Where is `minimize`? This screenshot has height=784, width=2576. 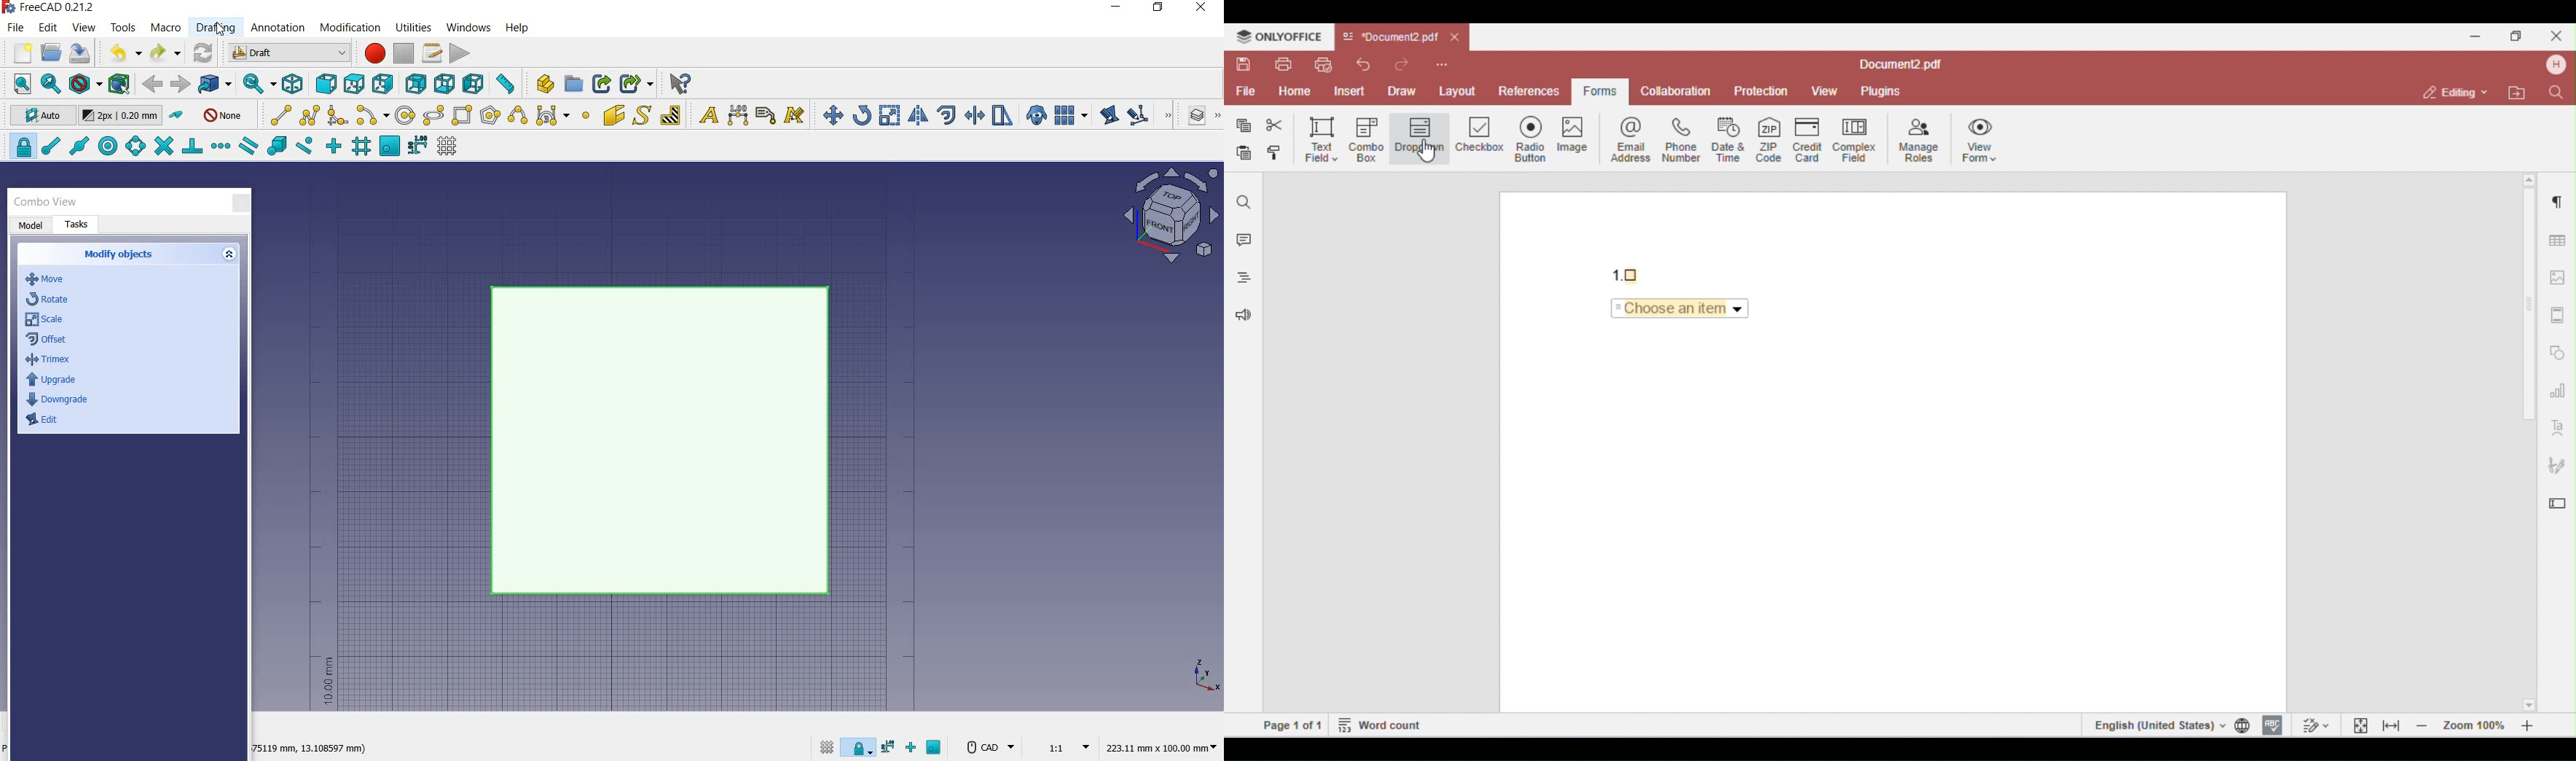 minimize is located at coordinates (1117, 9).